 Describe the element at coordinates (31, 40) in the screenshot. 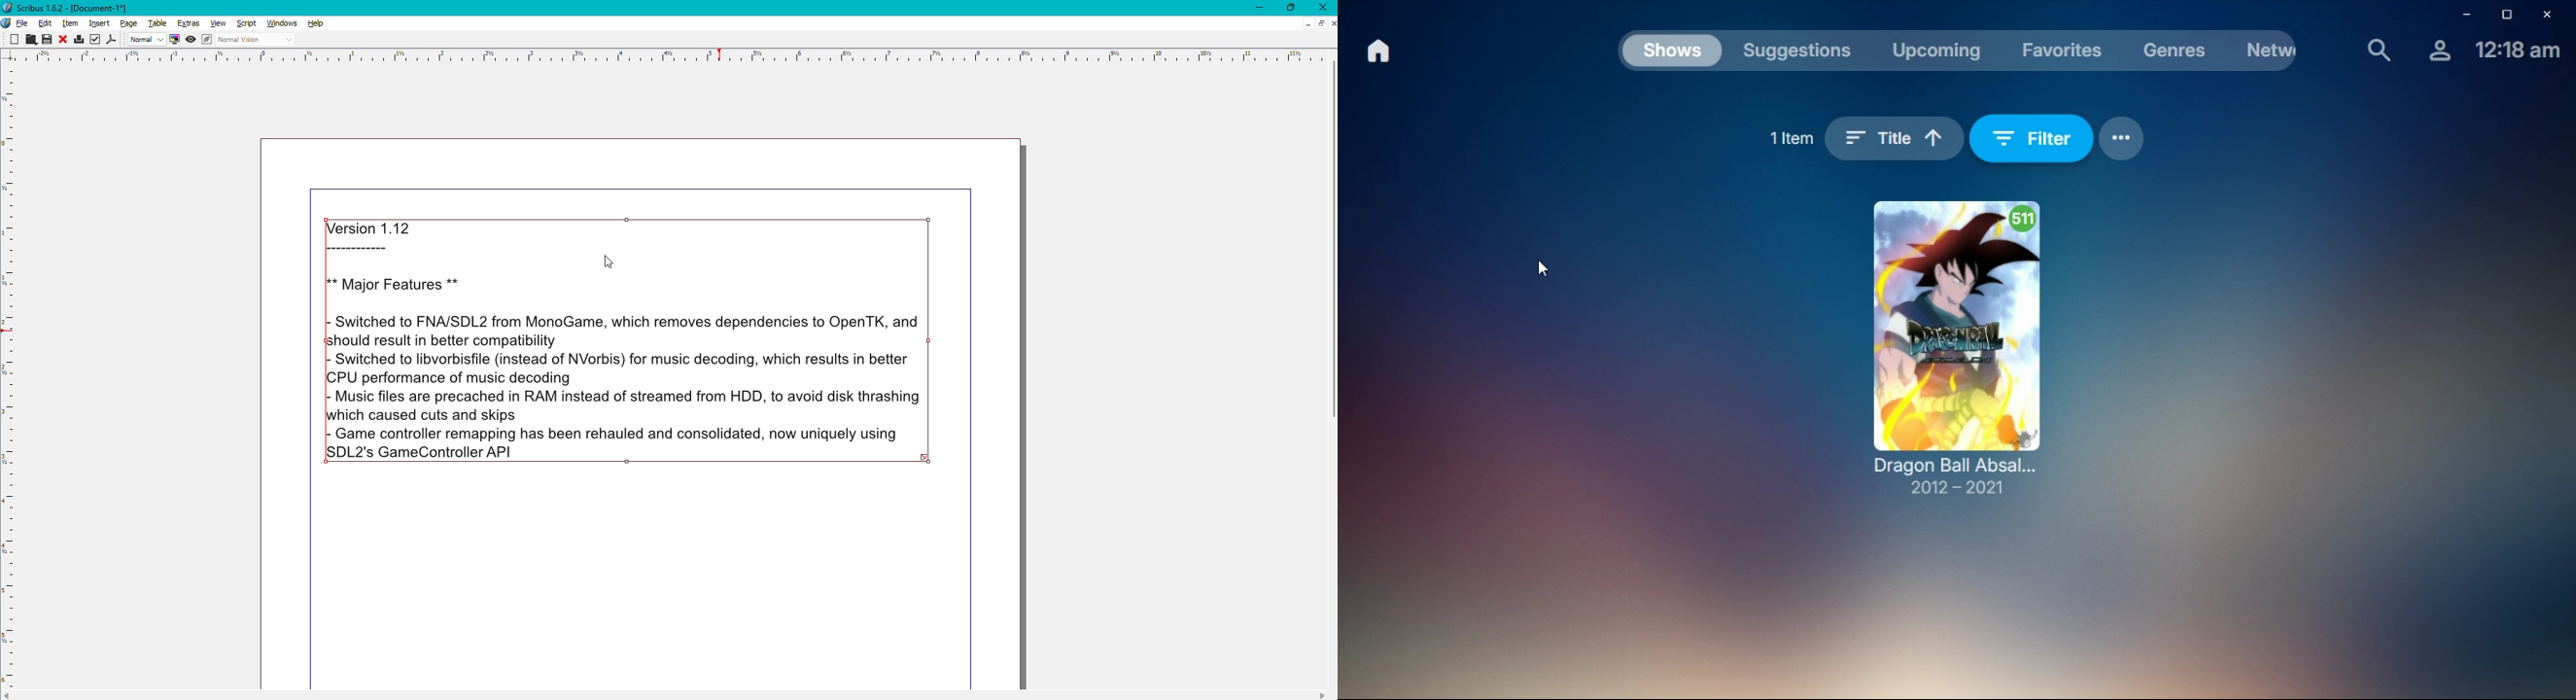

I see `Cut, Copy, Paste` at that location.